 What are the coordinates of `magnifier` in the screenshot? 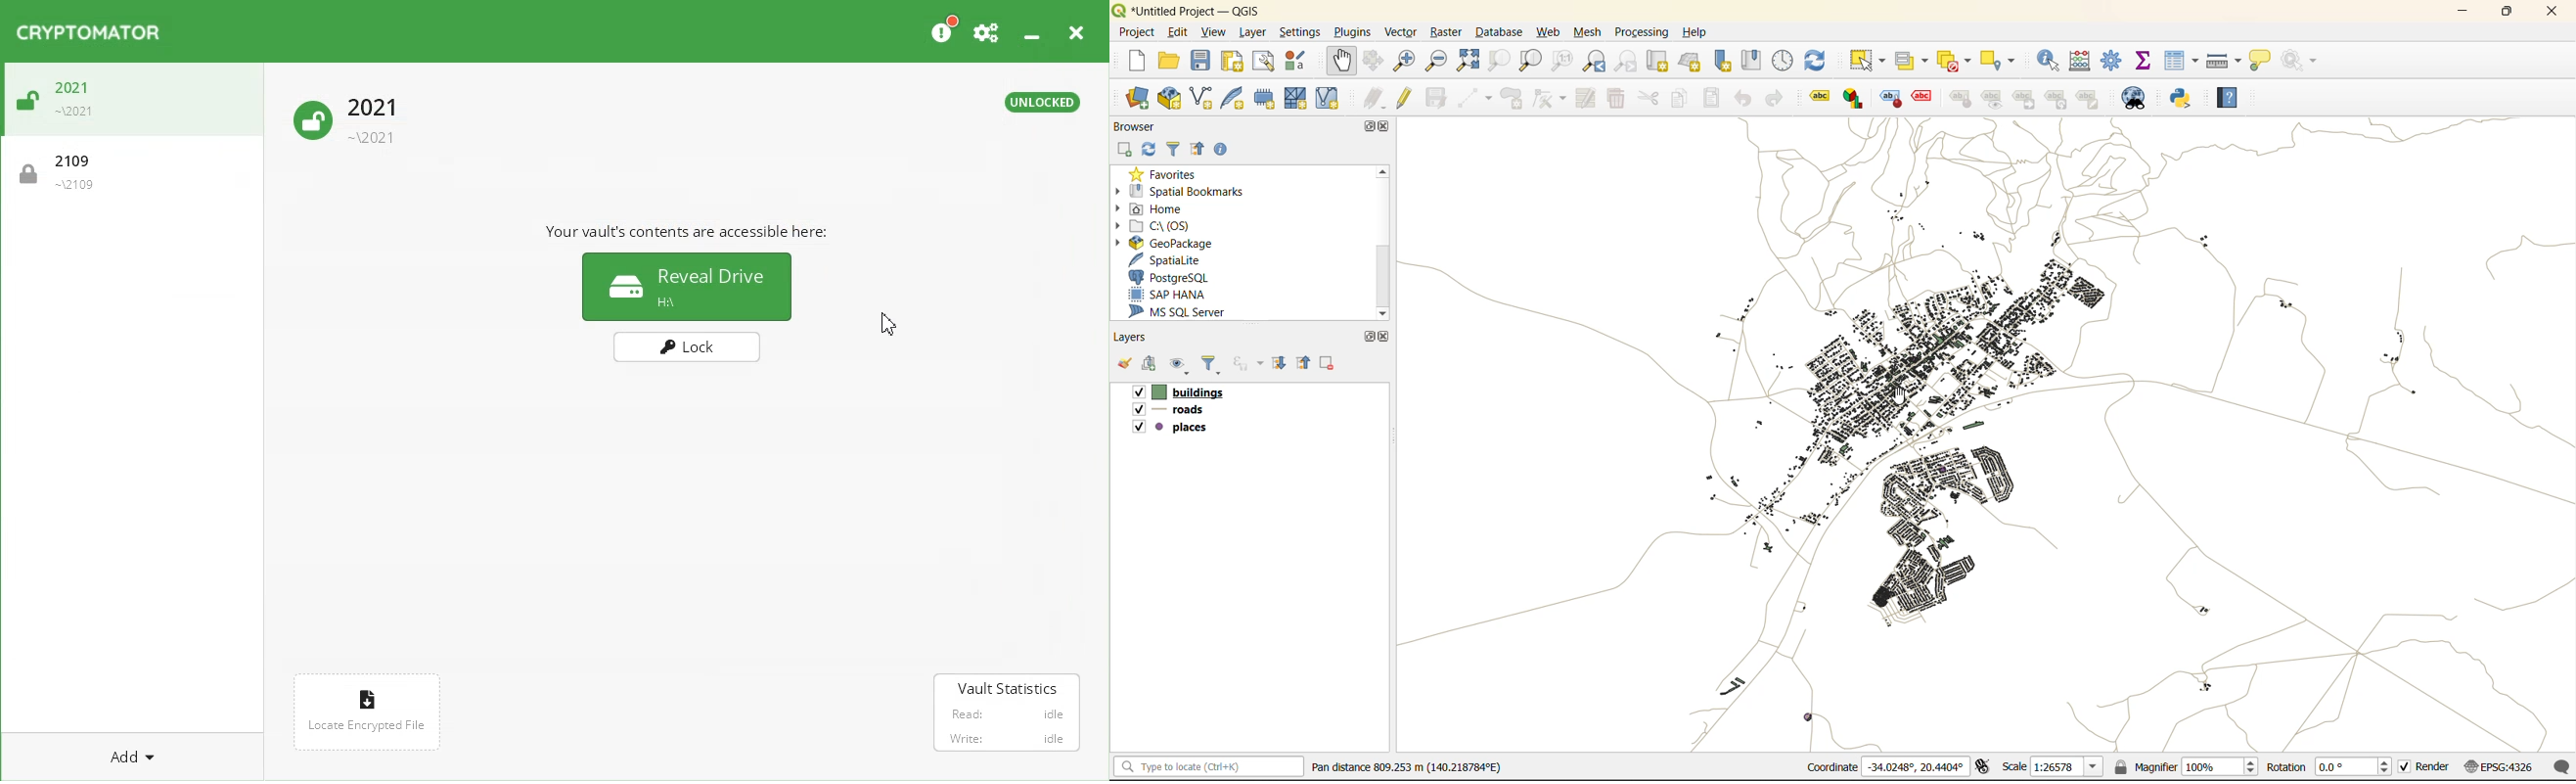 It's located at (2184, 767).